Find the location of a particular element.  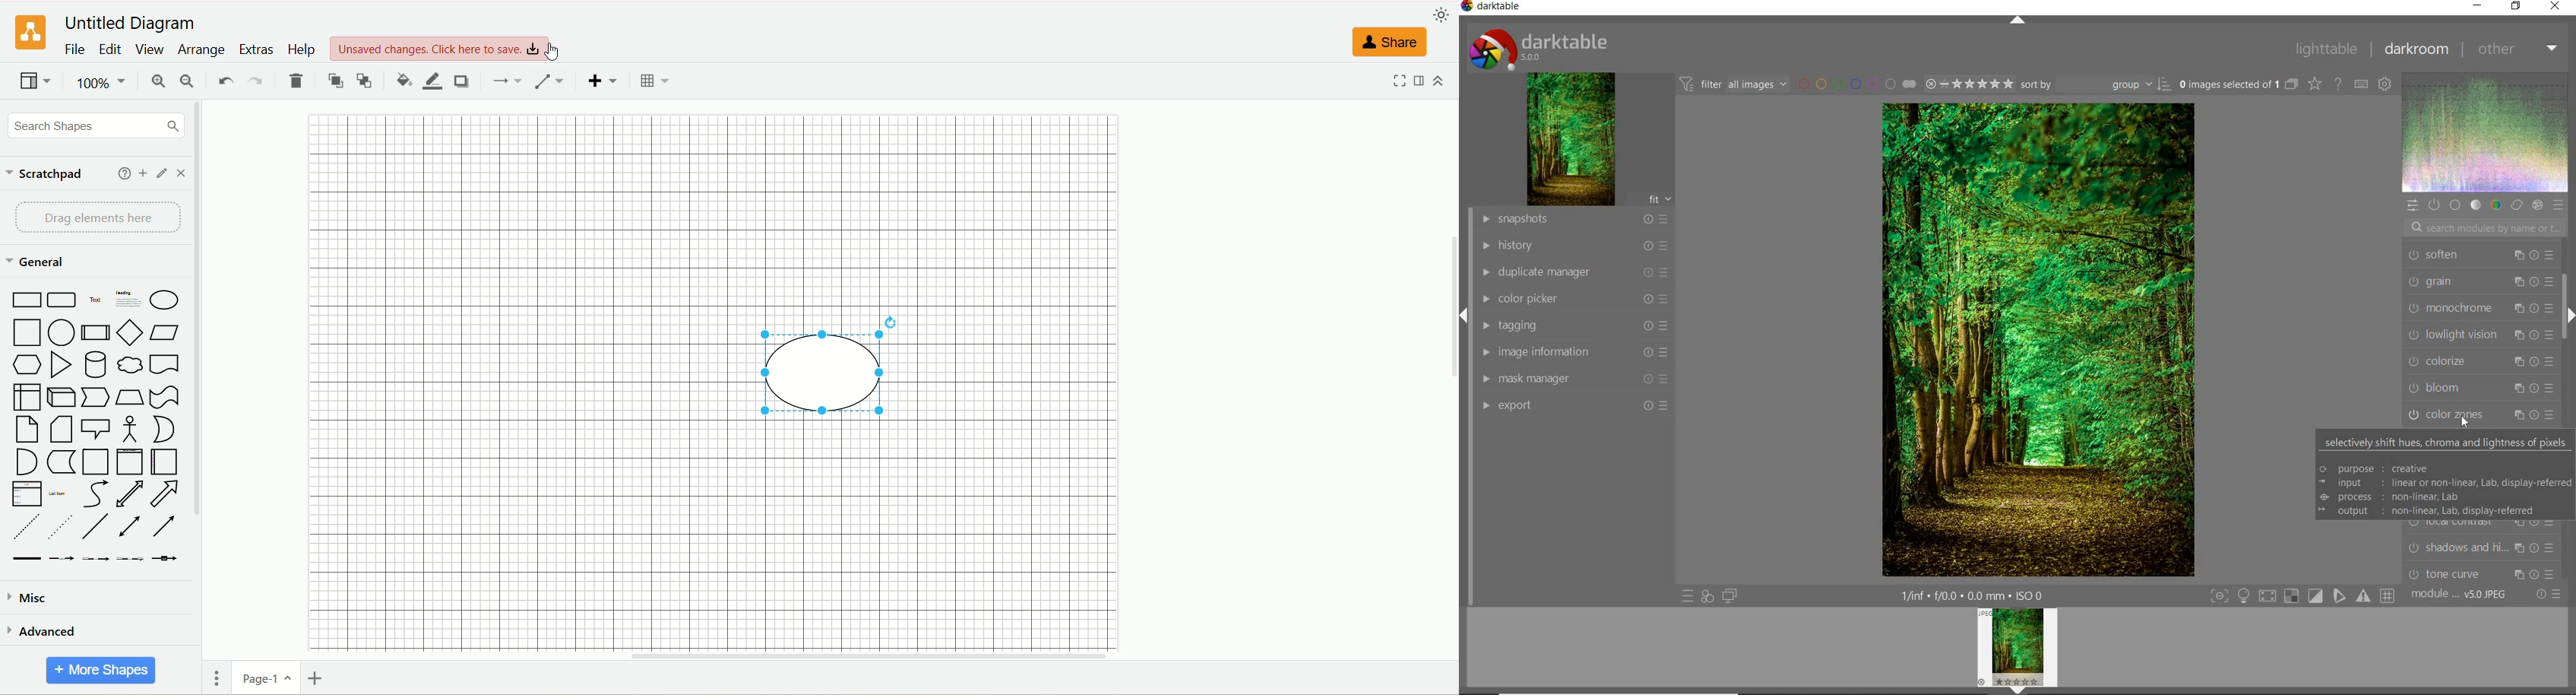

IMAGE INFORMATION is located at coordinates (1576, 353).